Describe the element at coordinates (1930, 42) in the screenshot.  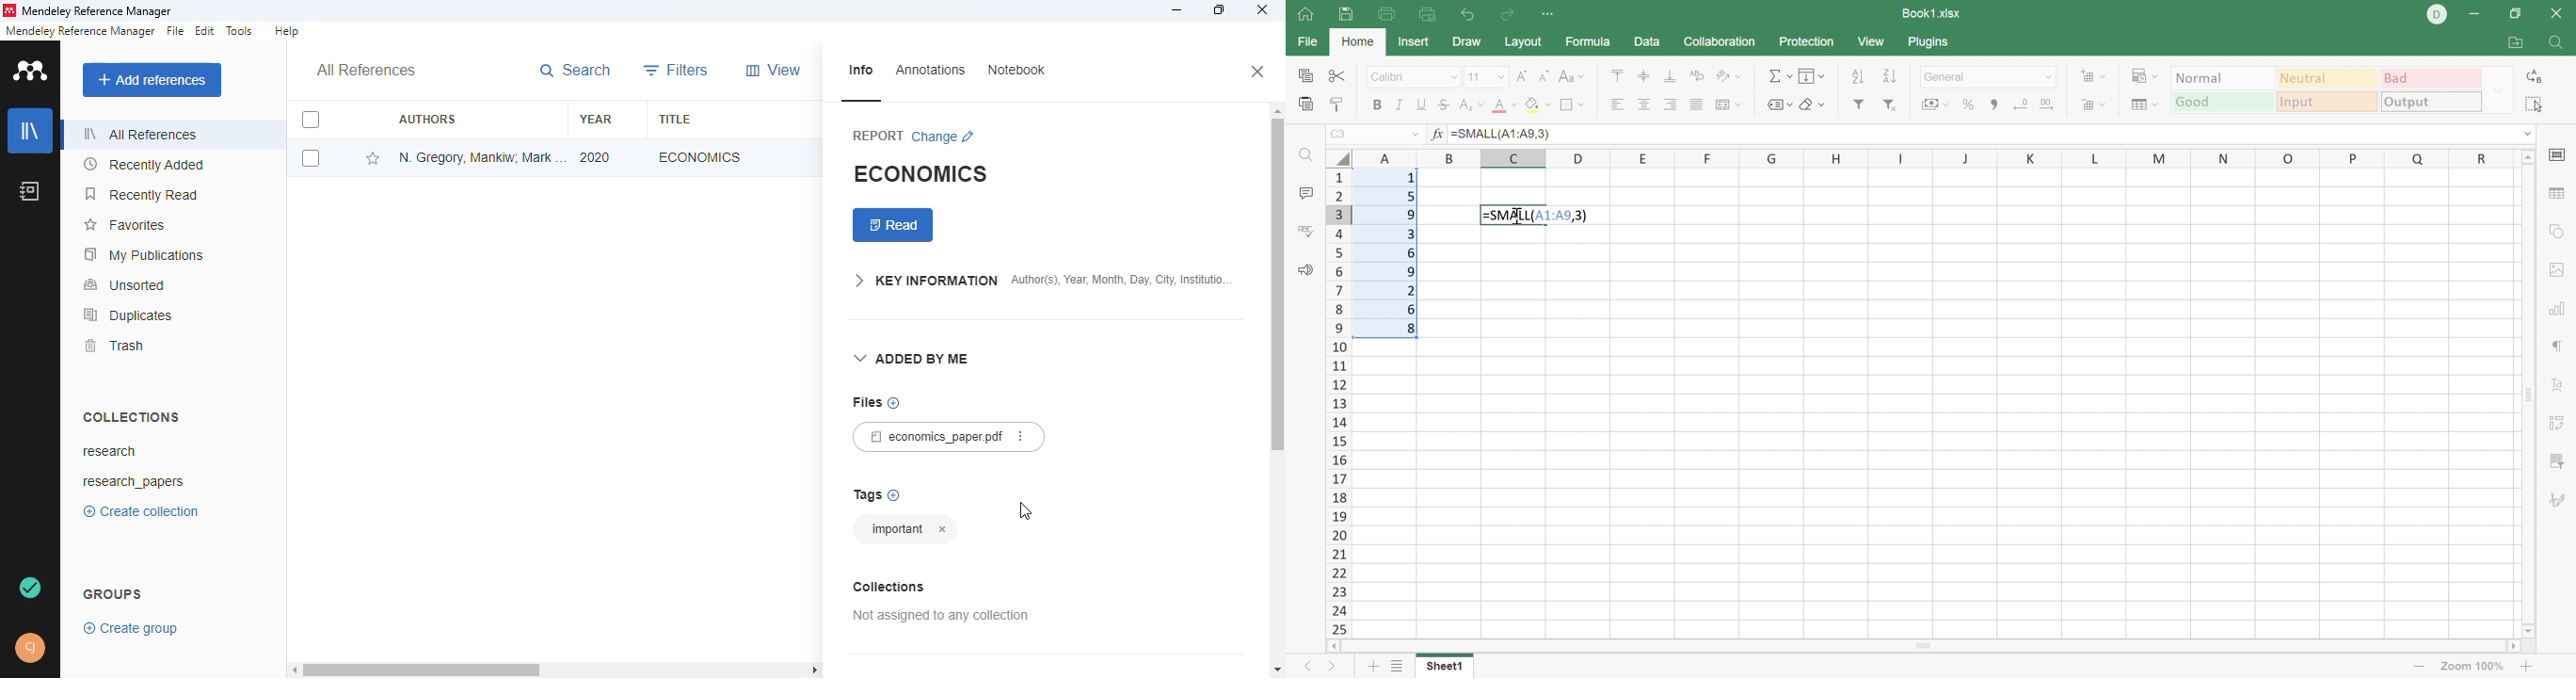
I see `Plugins` at that location.